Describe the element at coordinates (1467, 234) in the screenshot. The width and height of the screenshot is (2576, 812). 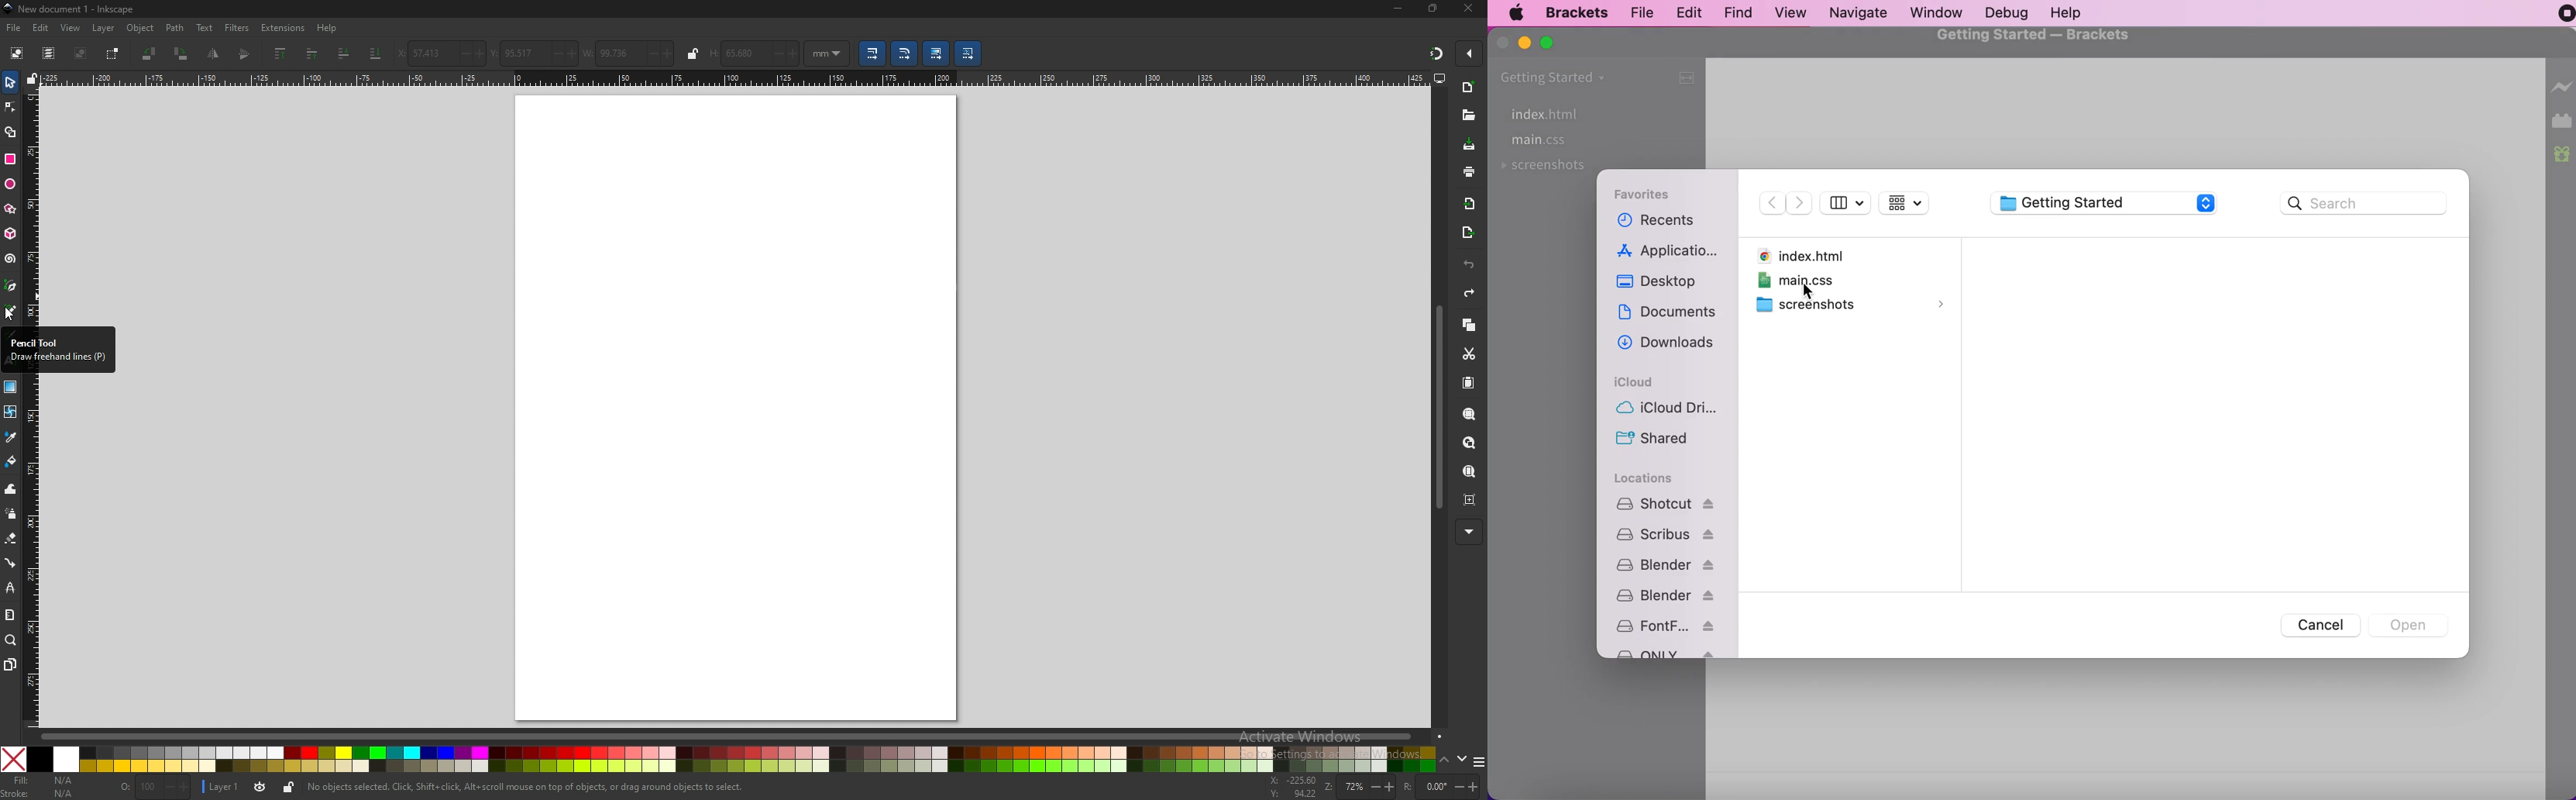
I see `export` at that location.